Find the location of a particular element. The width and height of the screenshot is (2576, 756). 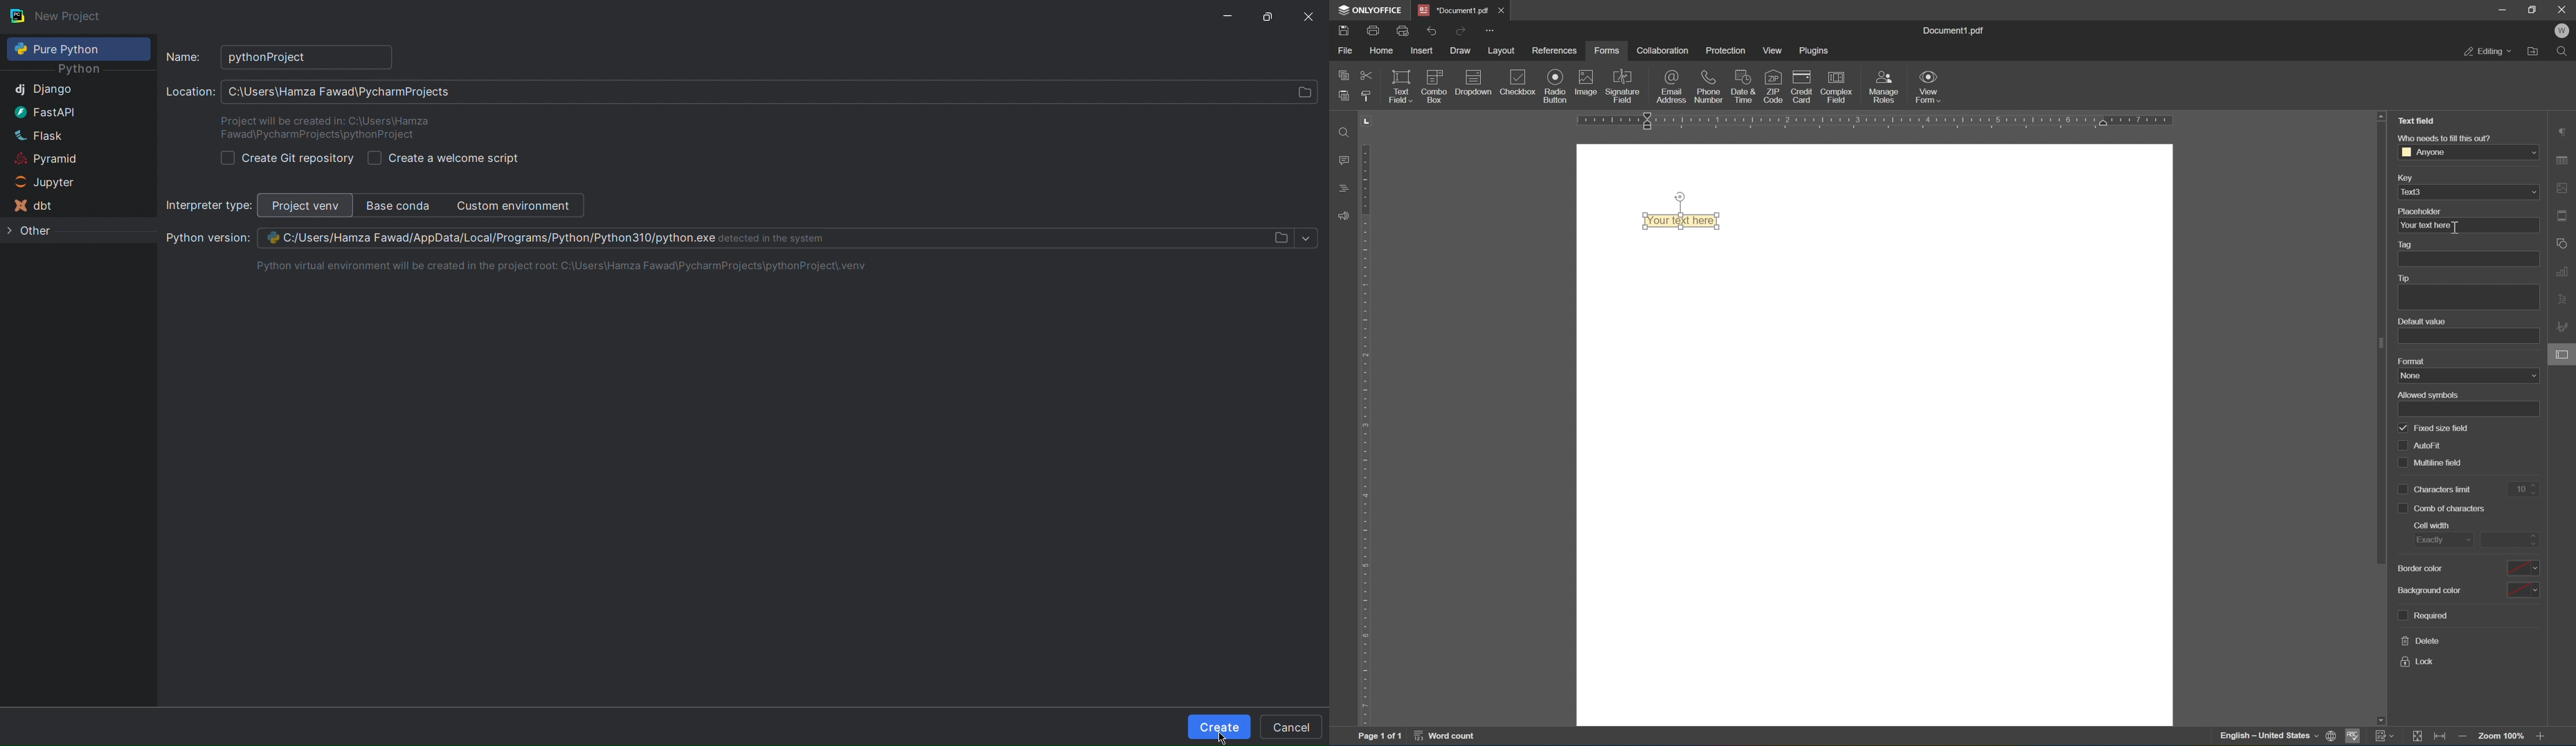

copy is located at coordinates (1344, 74).